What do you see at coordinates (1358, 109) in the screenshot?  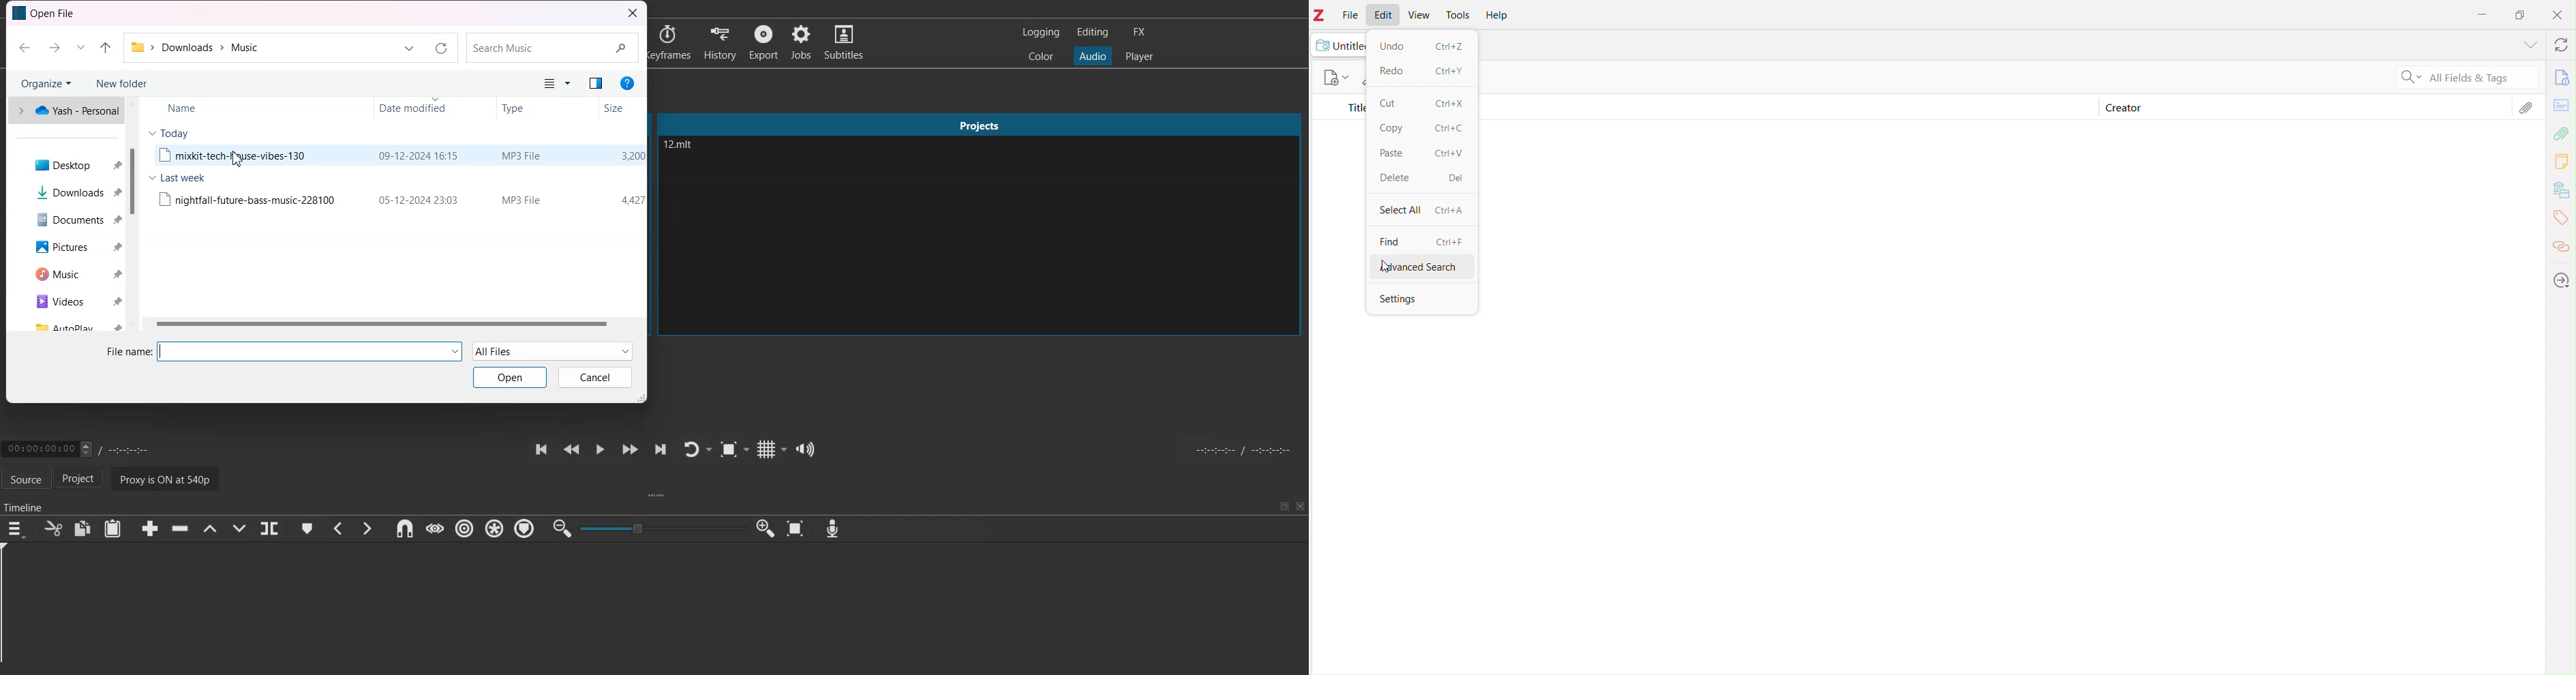 I see `Title` at bounding box center [1358, 109].